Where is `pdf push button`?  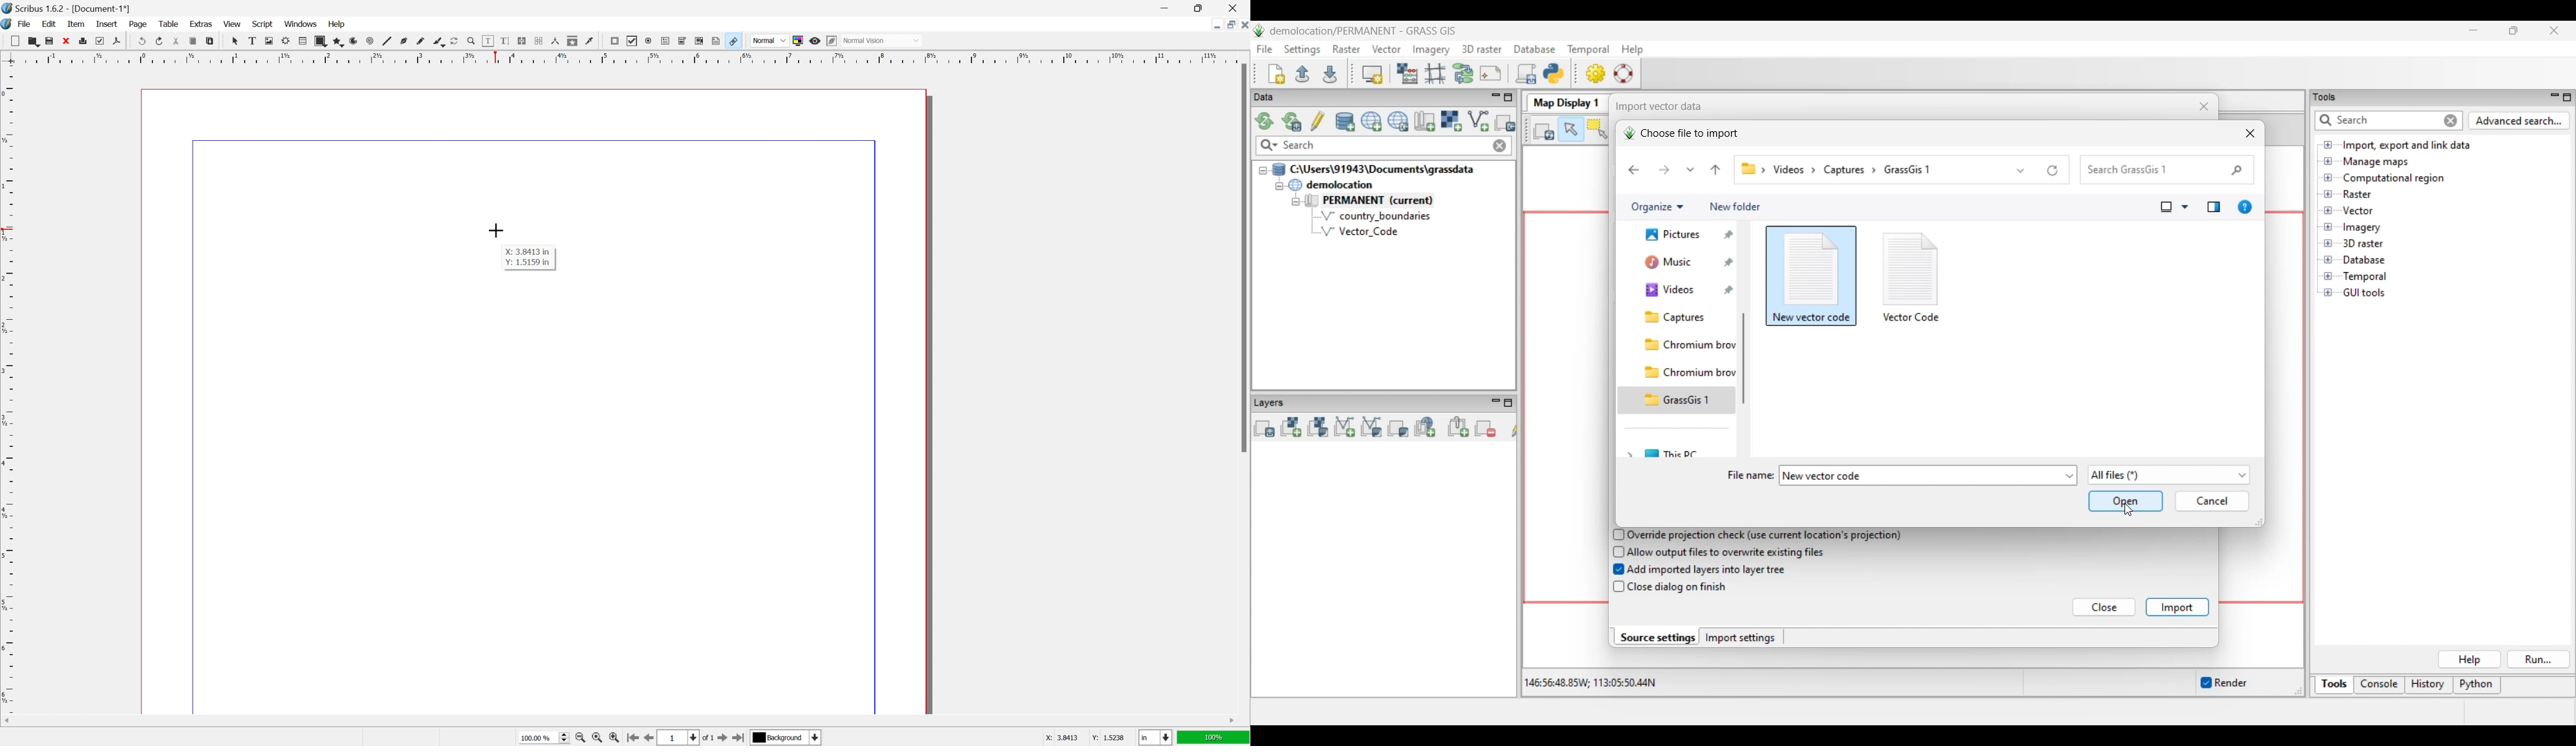 pdf push button is located at coordinates (615, 41).